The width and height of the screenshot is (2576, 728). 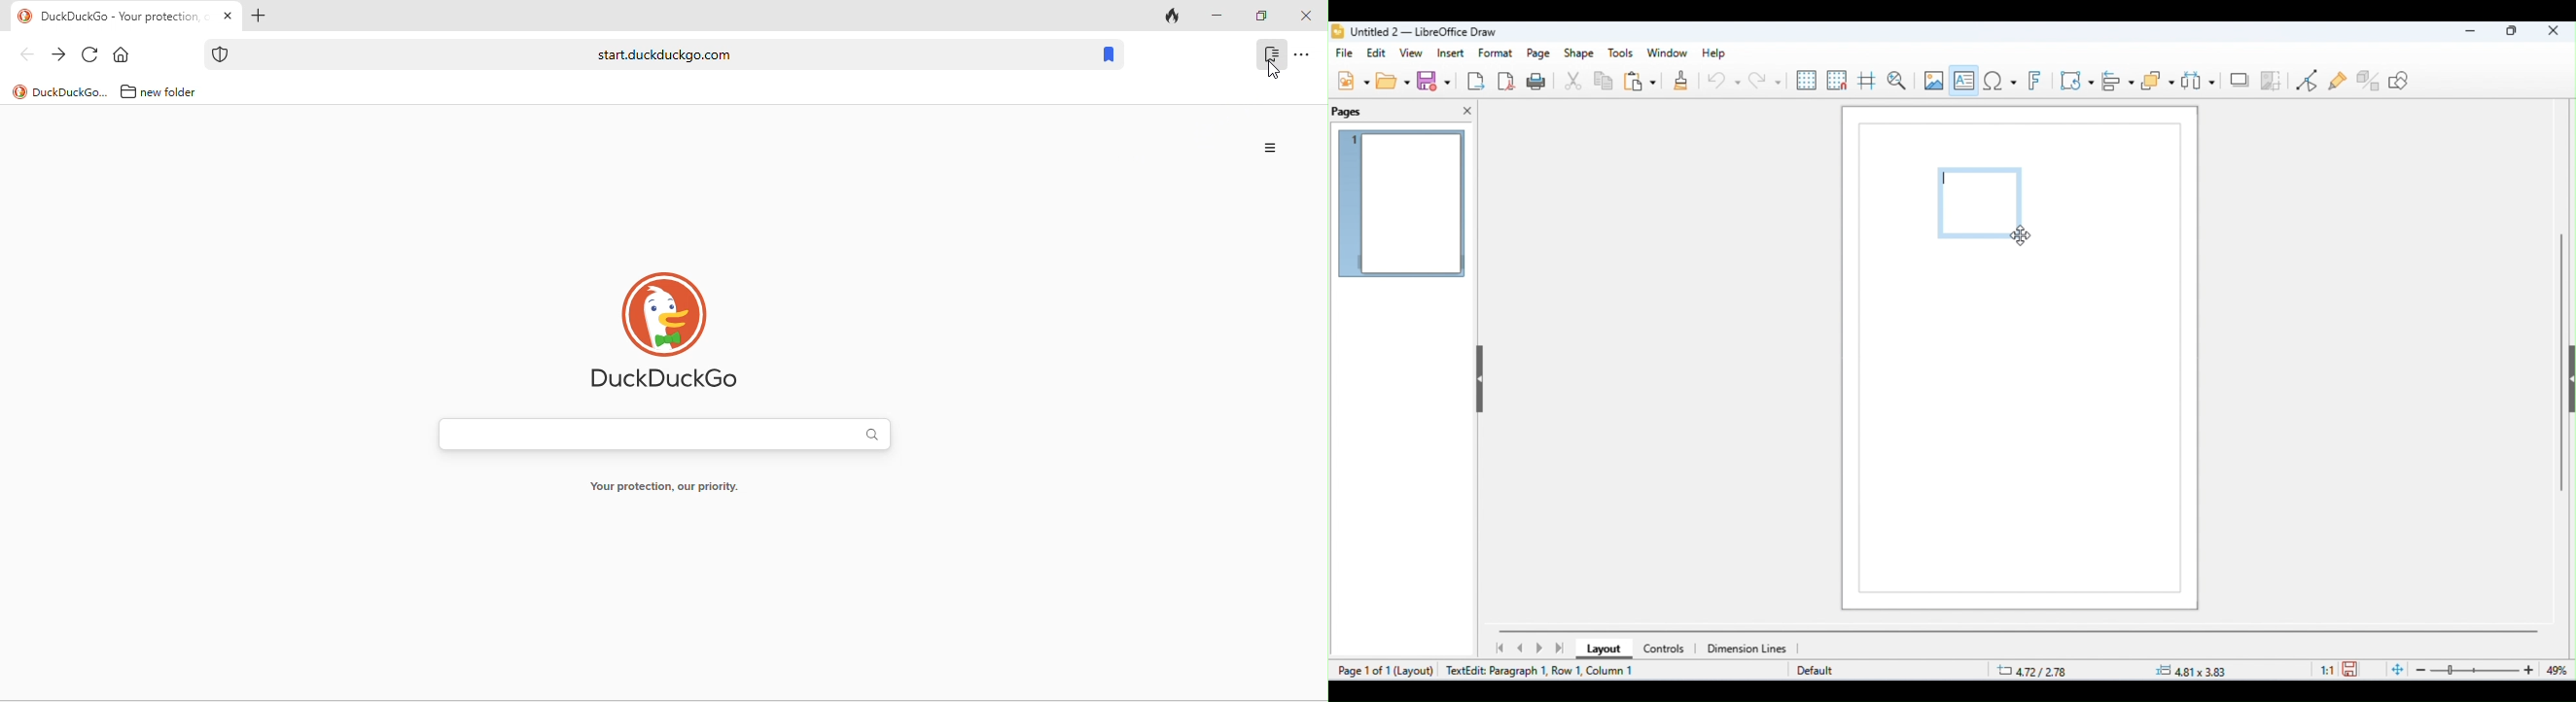 I want to click on zoom, so click(x=2479, y=670).